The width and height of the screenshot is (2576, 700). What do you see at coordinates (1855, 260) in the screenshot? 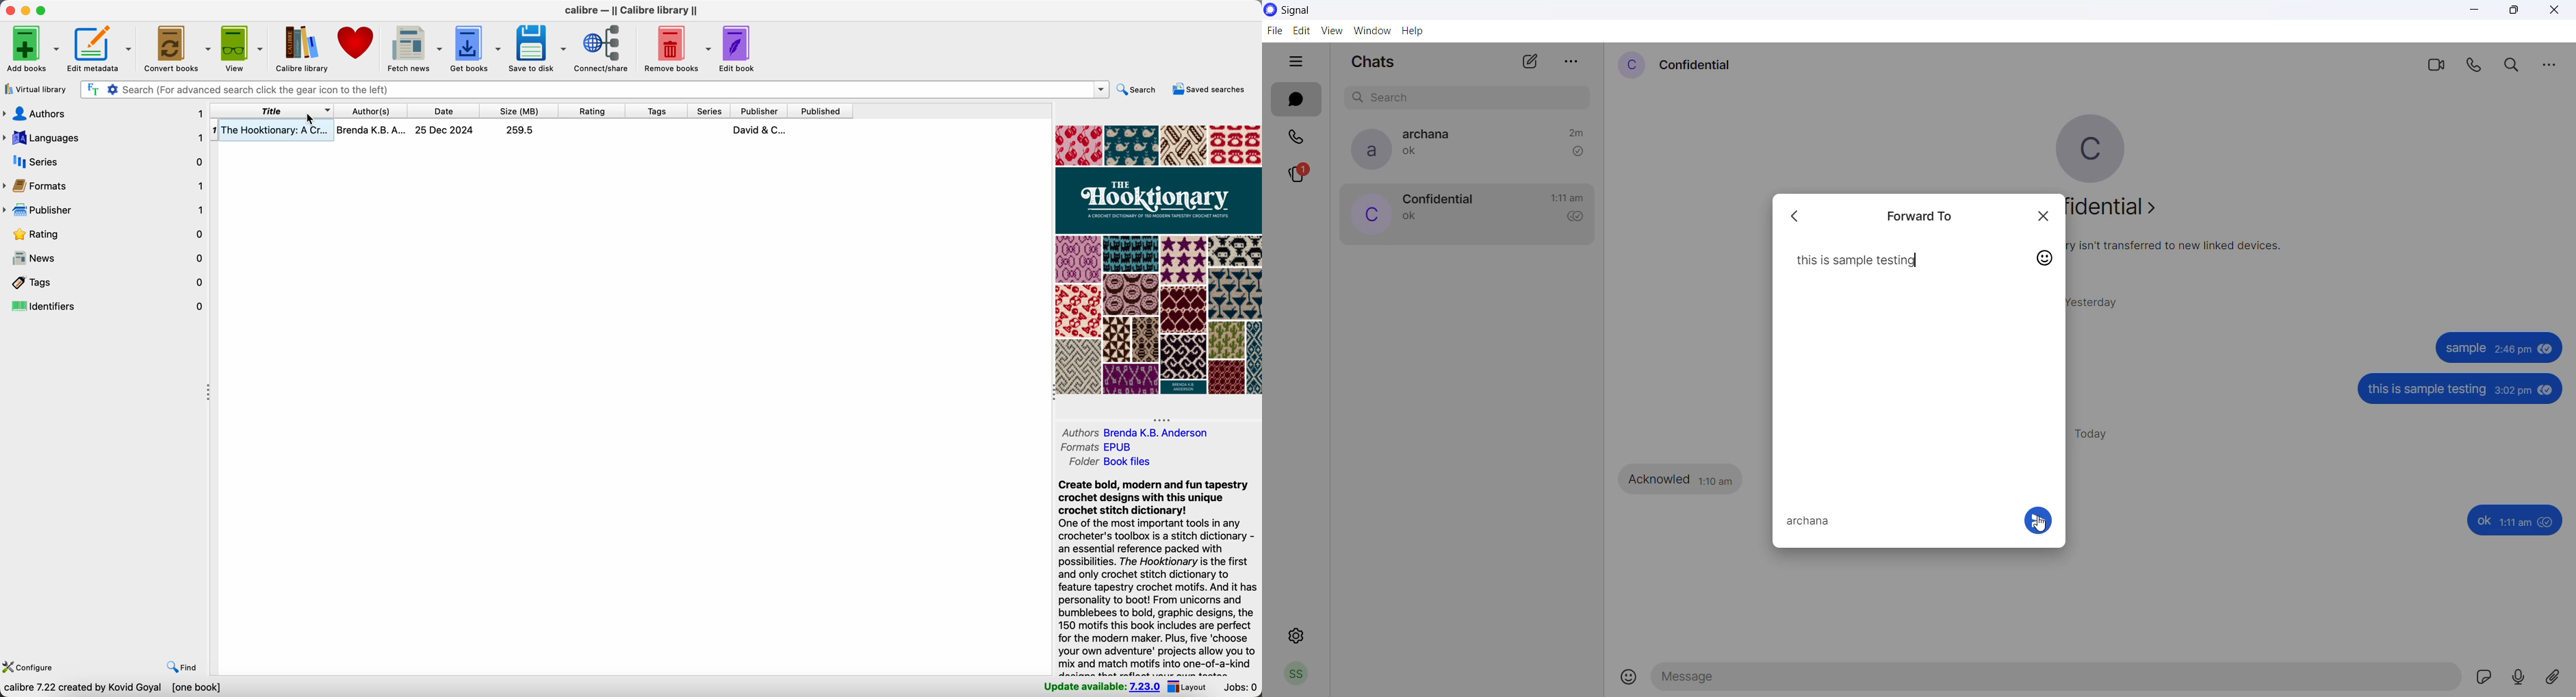
I see `this is sample testing` at bounding box center [1855, 260].